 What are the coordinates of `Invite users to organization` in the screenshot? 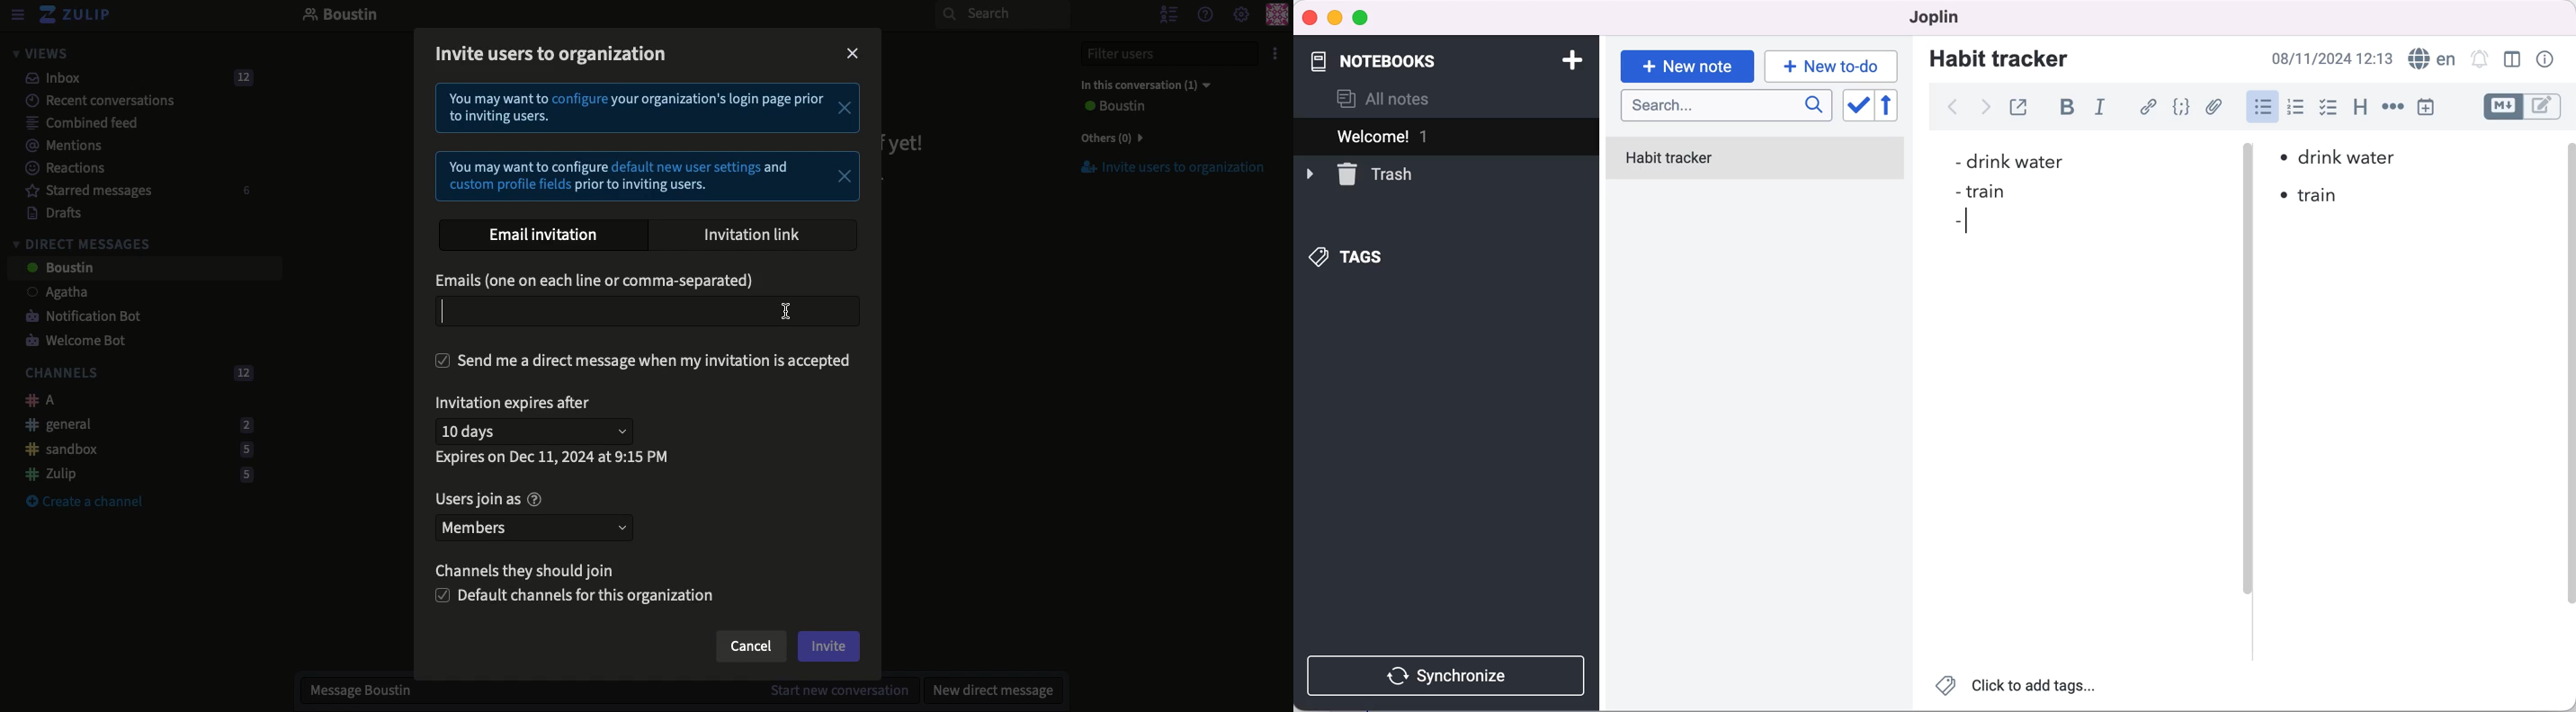 It's located at (1163, 168).